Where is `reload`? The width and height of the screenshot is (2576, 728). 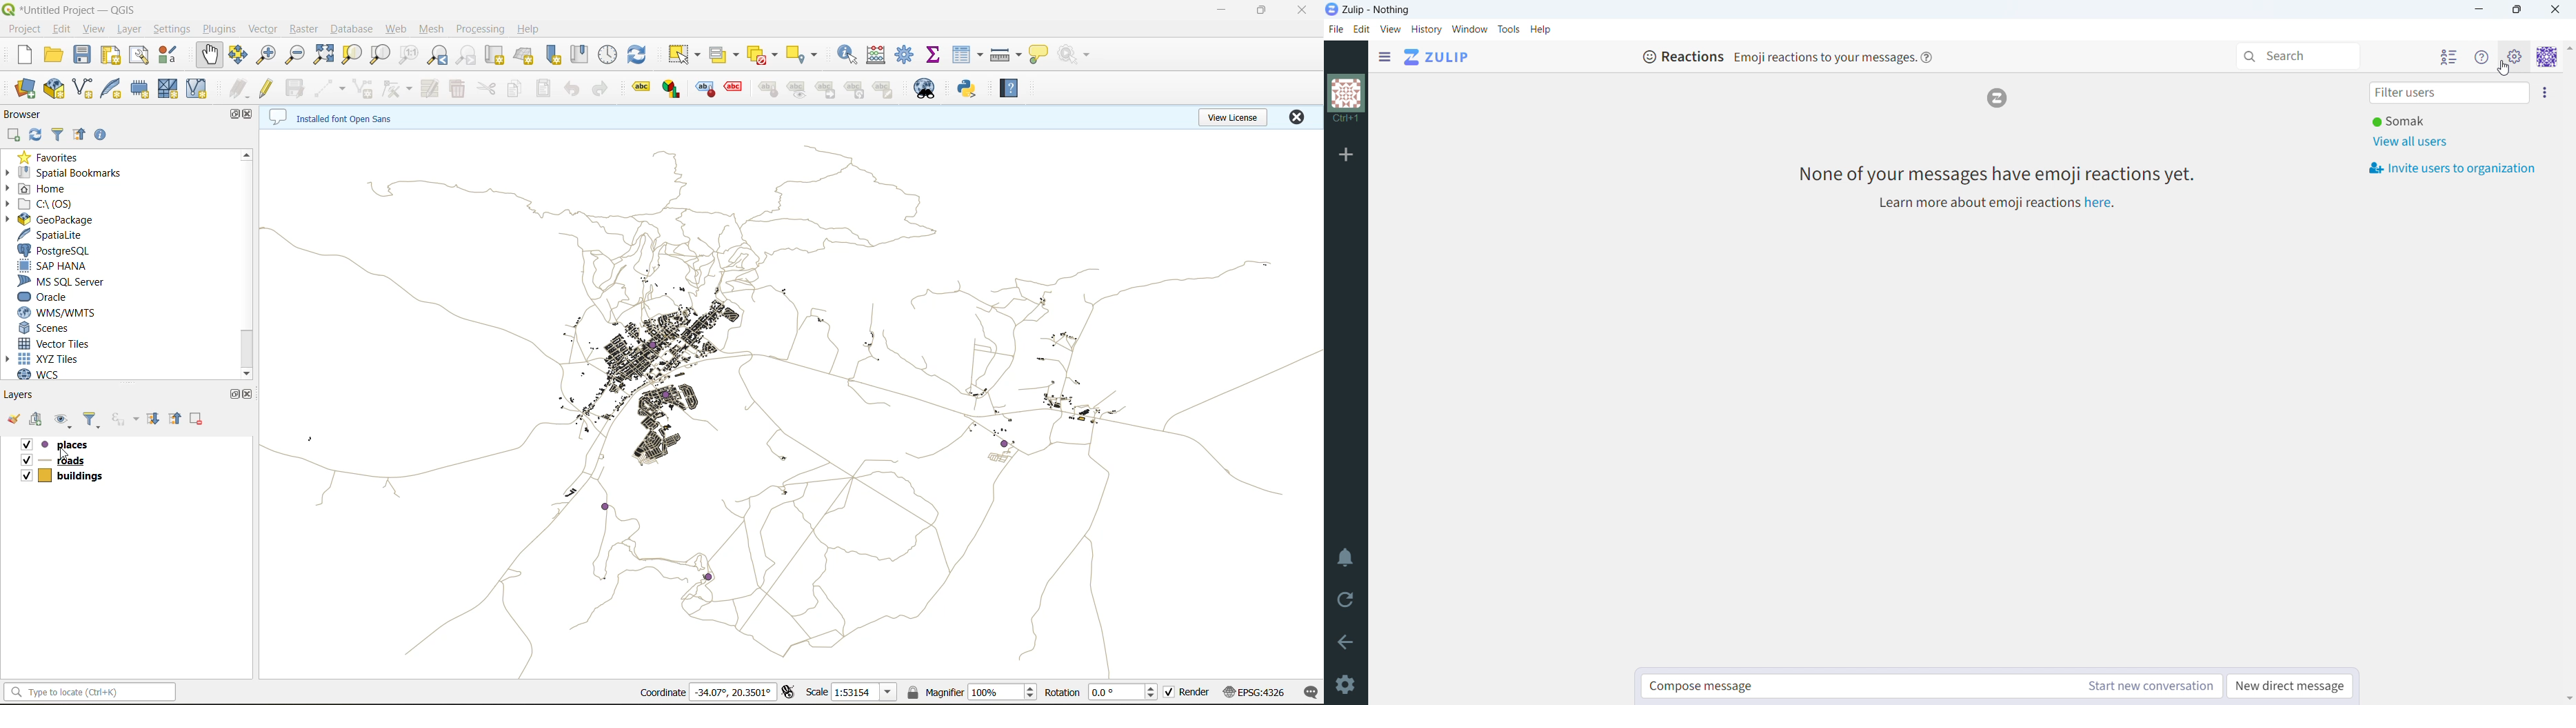
reload is located at coordinates (1345, 601).